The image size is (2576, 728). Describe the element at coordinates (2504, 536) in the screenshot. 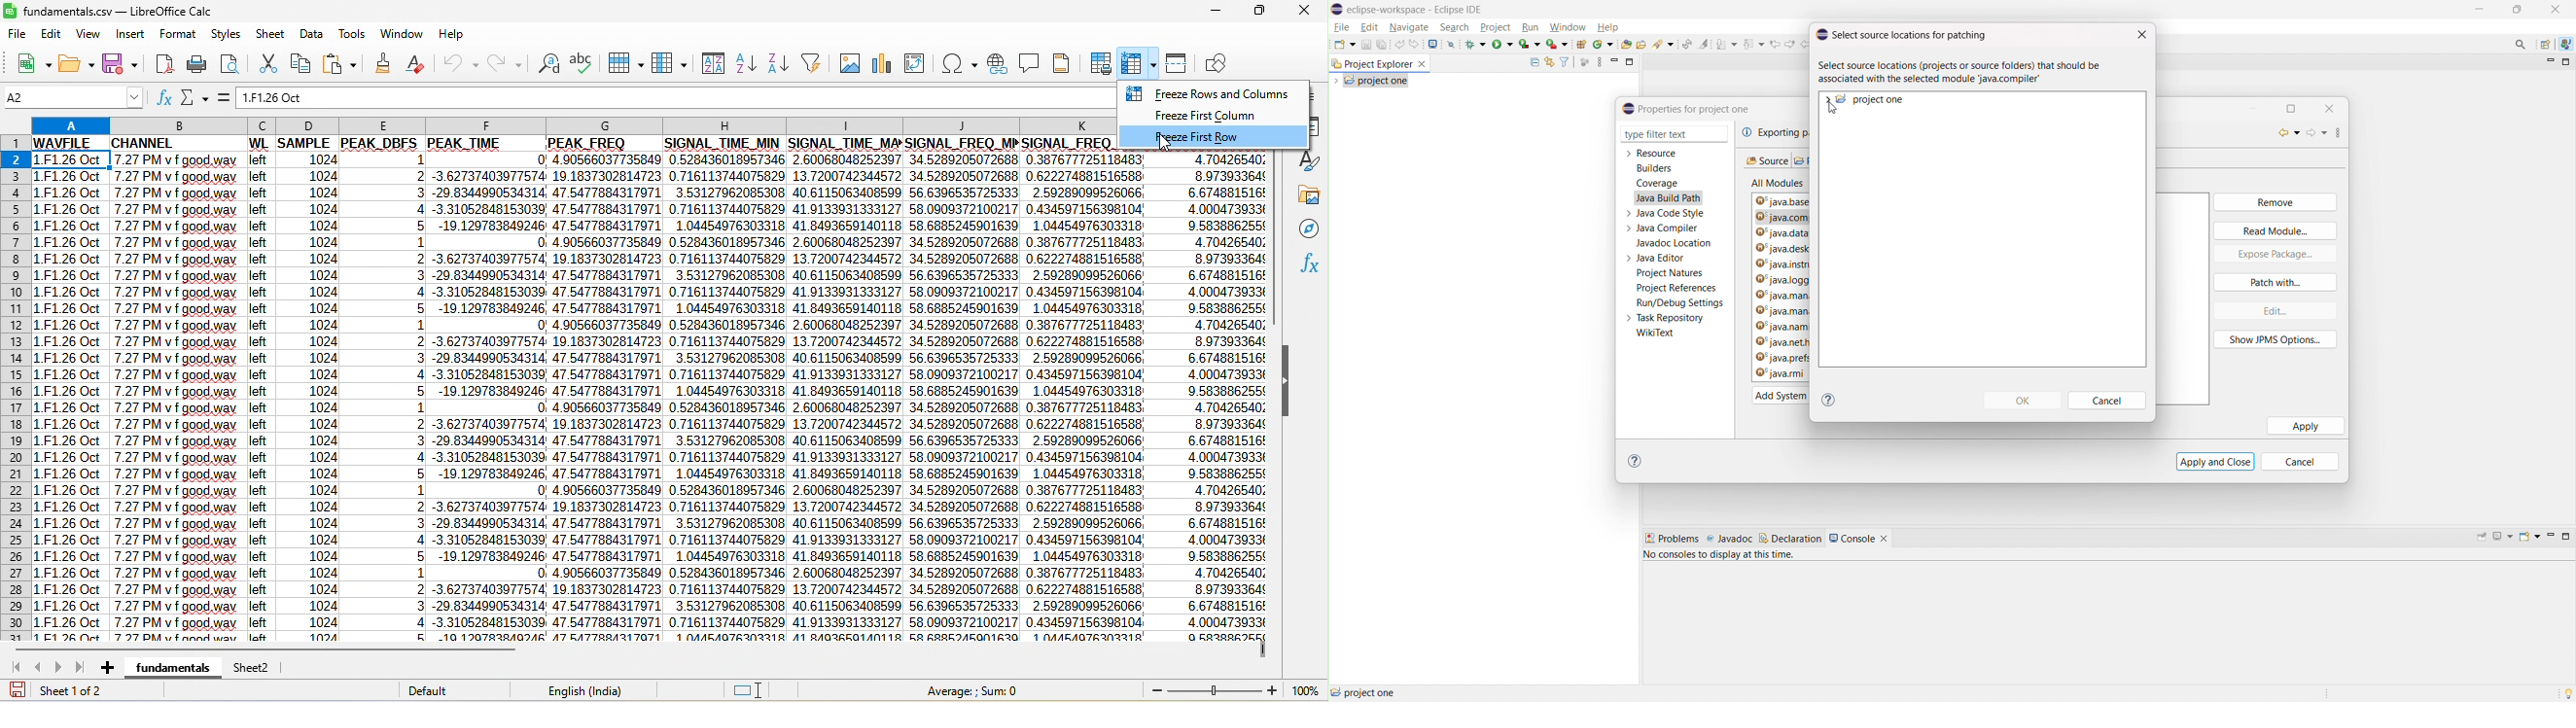

I see `display selected console` at that location.